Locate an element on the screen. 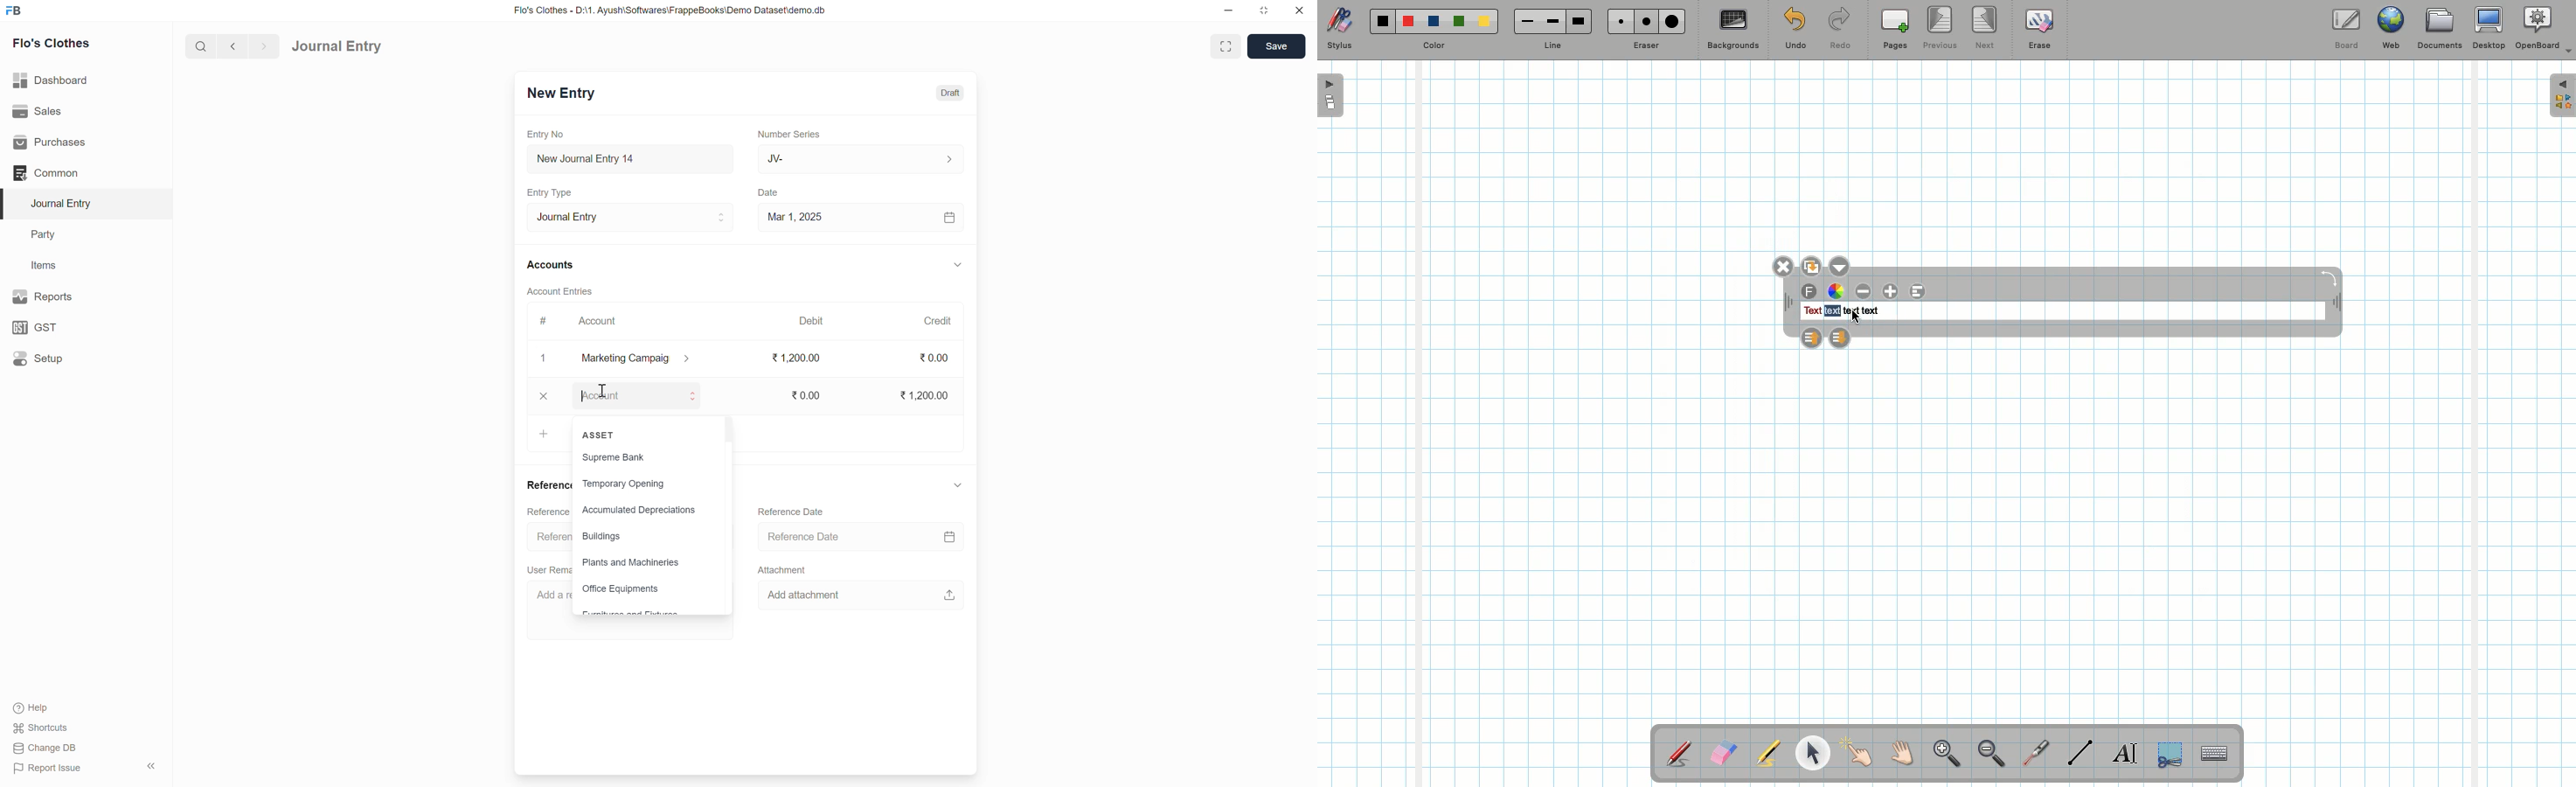 Image resolution: width=2576 pixels, height=812 pixels. Entry Type is located at coordinates (553, 192).